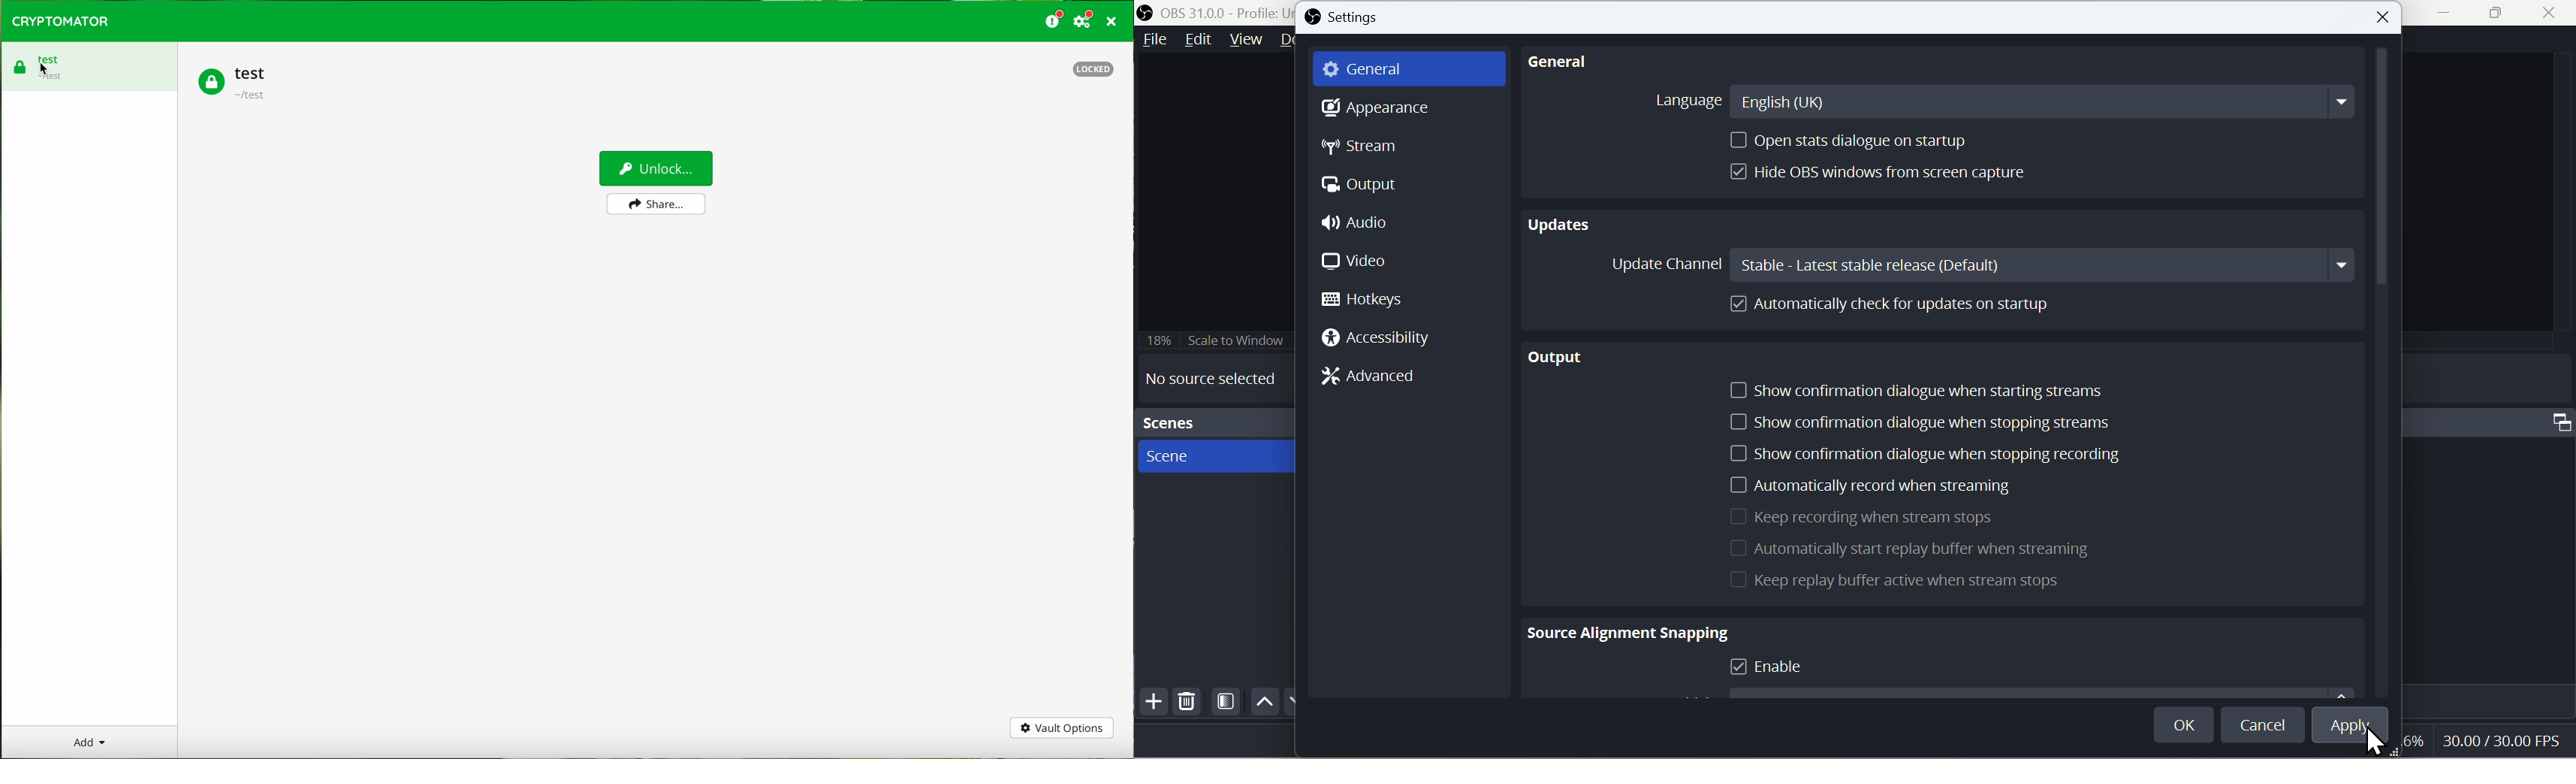 The width and height of the screenshot is (2576, 784). What do you see at coordinates (1926, 422) in the screenshot?
I see `Show confirmation dialogue when stopping streams` at bounding box center [1926, 422].